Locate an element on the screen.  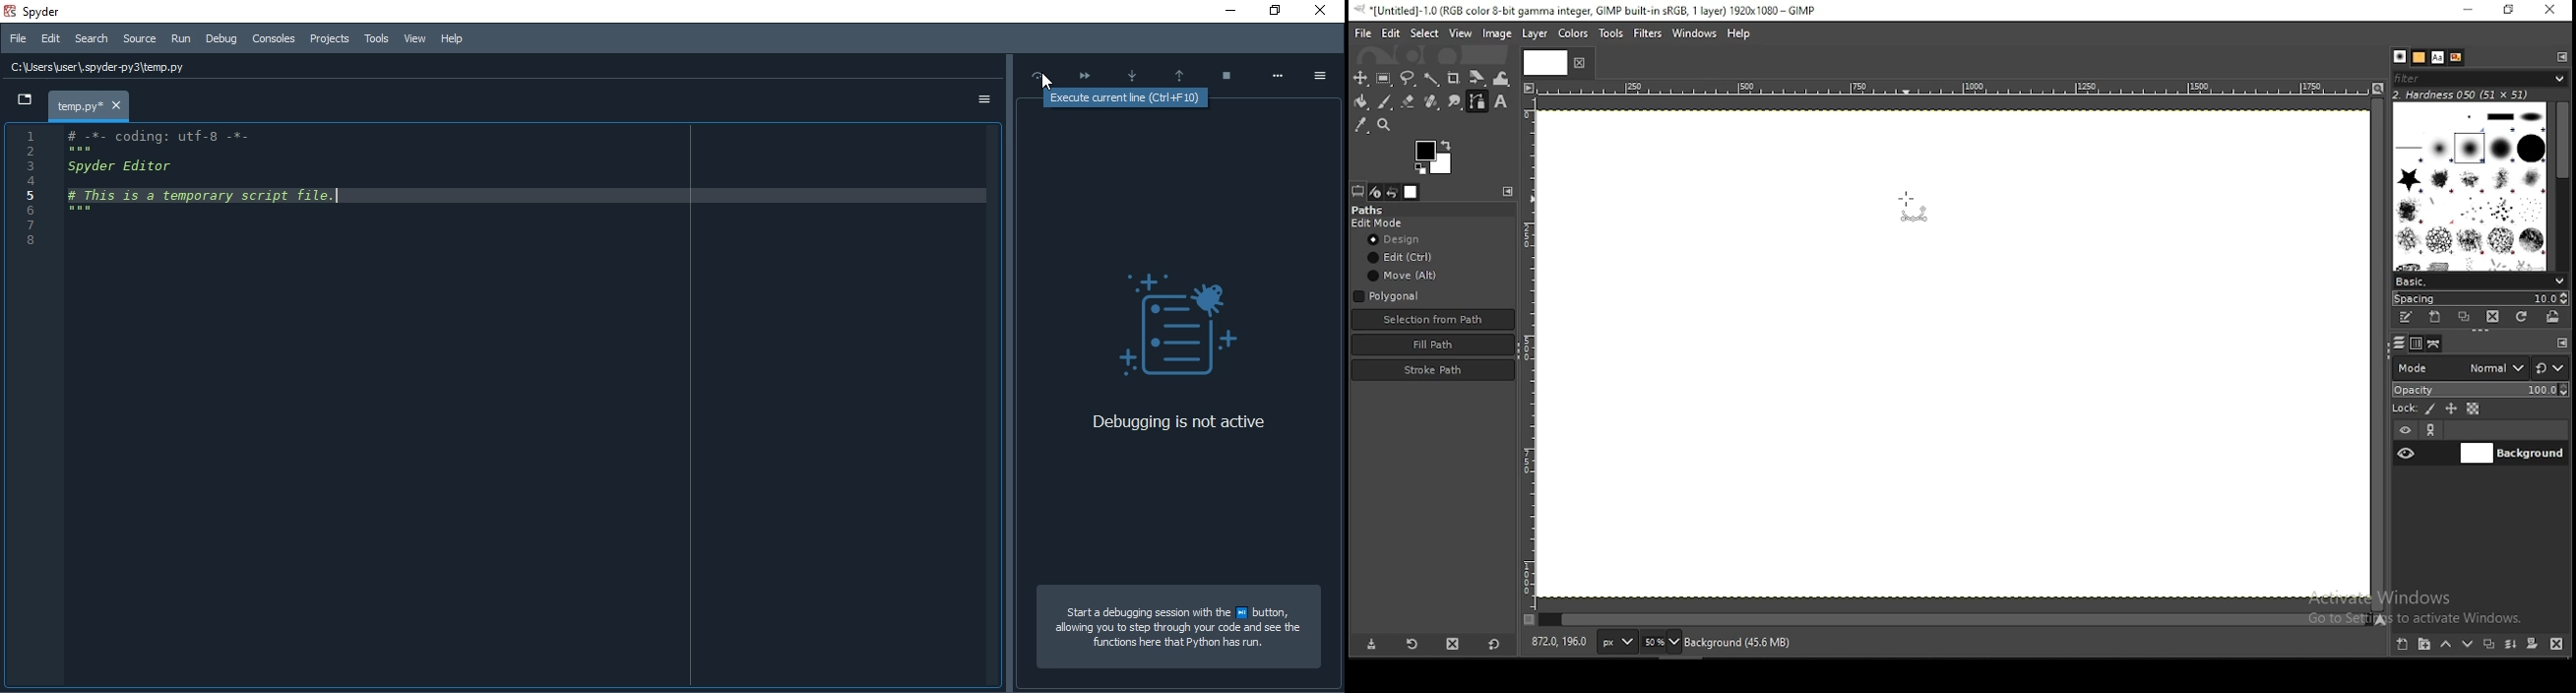
dropdown is located at coordinates (25, 99).